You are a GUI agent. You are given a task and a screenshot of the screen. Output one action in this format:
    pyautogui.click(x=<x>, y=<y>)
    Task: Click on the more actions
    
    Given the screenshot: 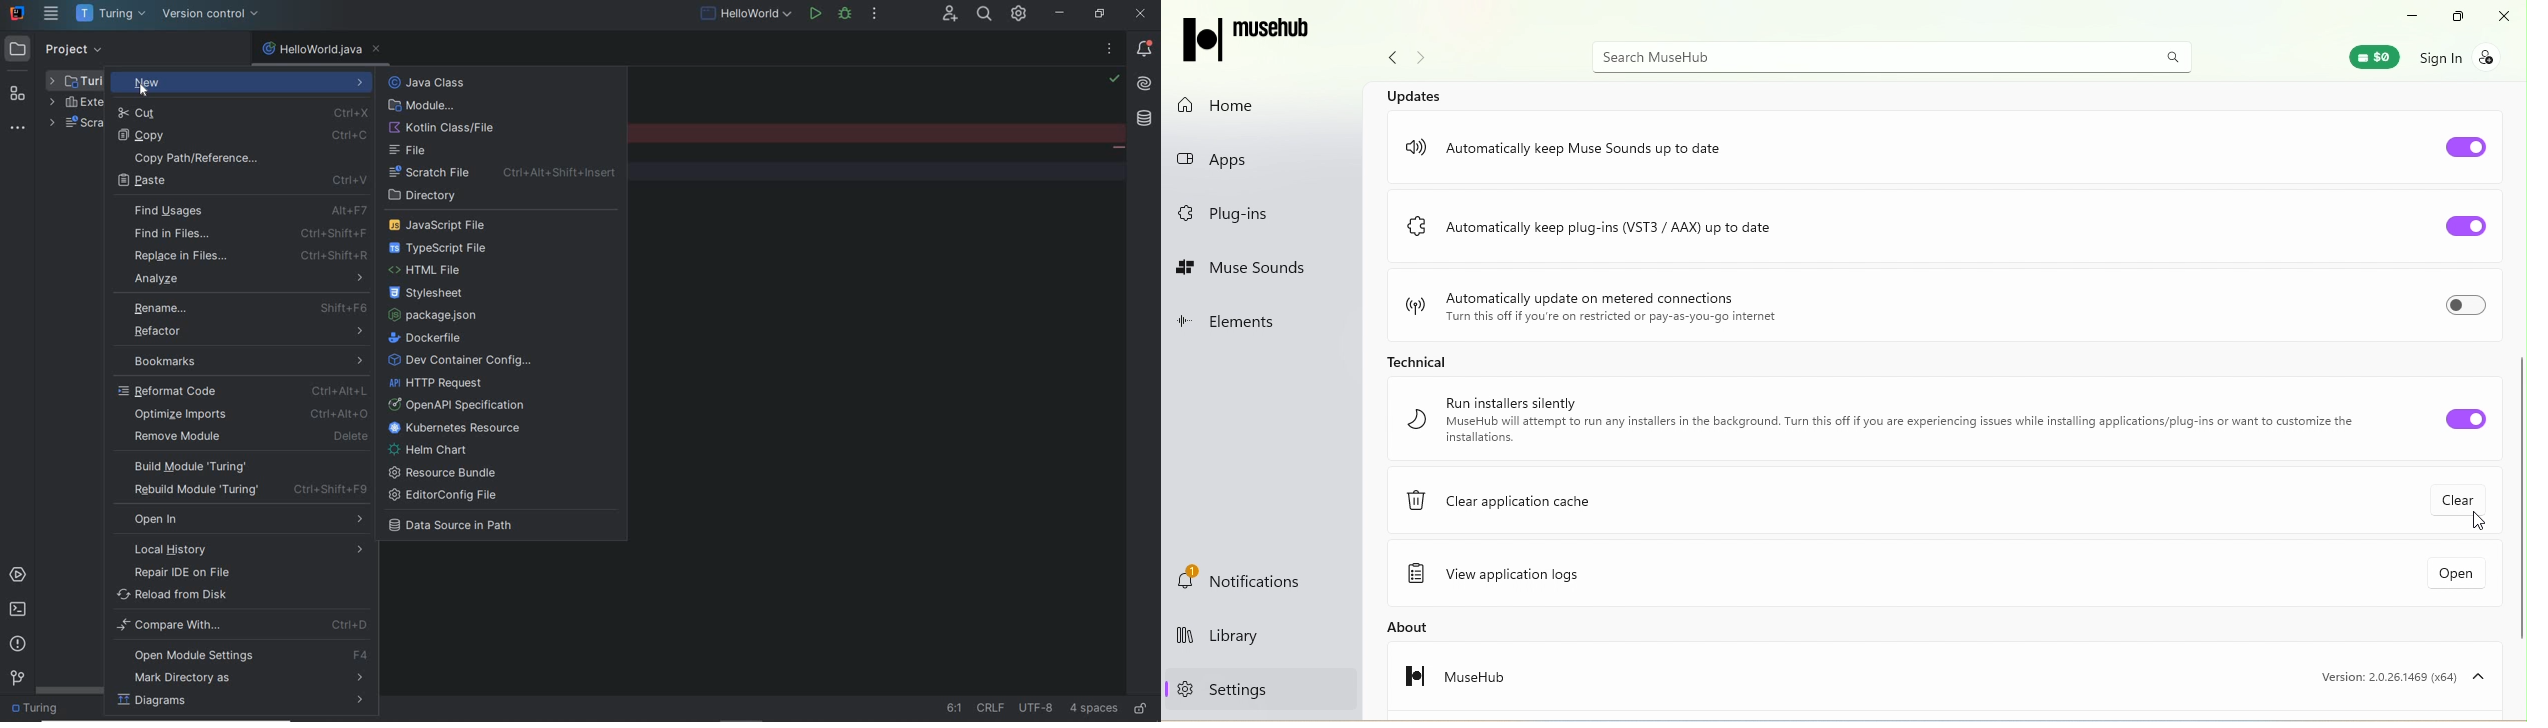 What is the action you would take?
    pyautogui.click(x=876, y=15)
    